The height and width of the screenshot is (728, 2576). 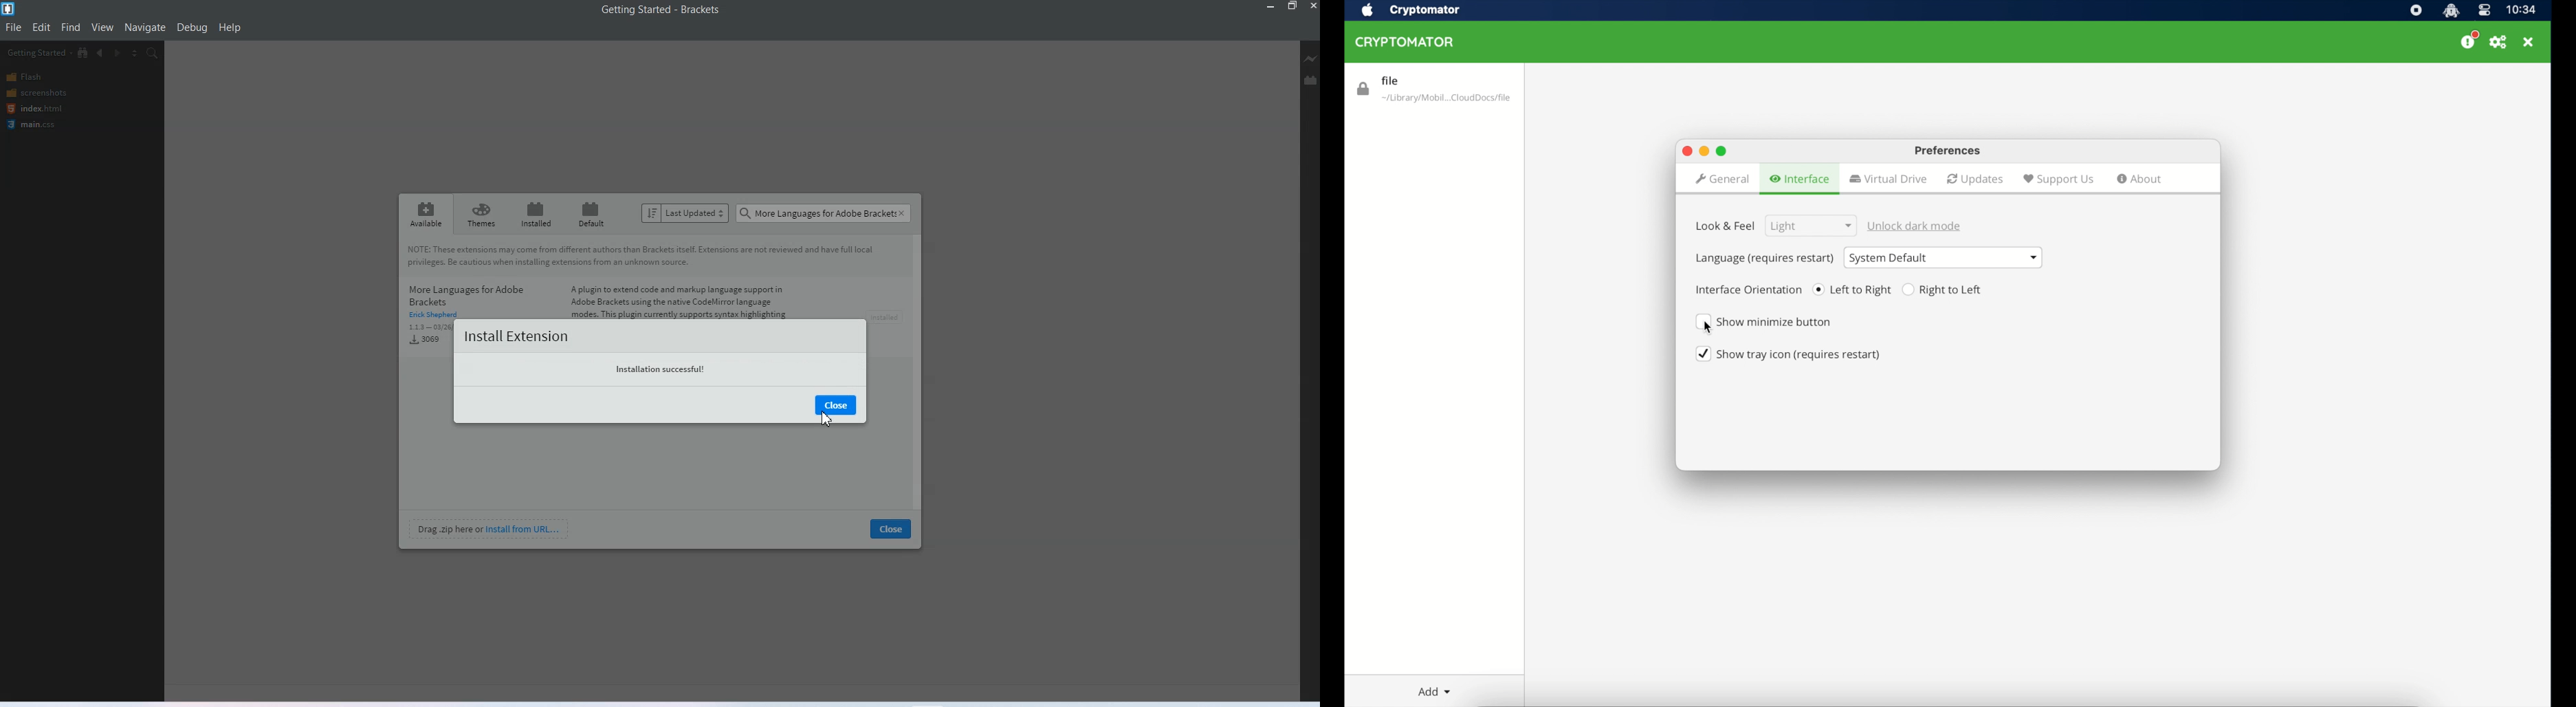 What do you see at coordinates (483, 214) in the screenshot?
I see `theme` at bounding box center [483, 214].